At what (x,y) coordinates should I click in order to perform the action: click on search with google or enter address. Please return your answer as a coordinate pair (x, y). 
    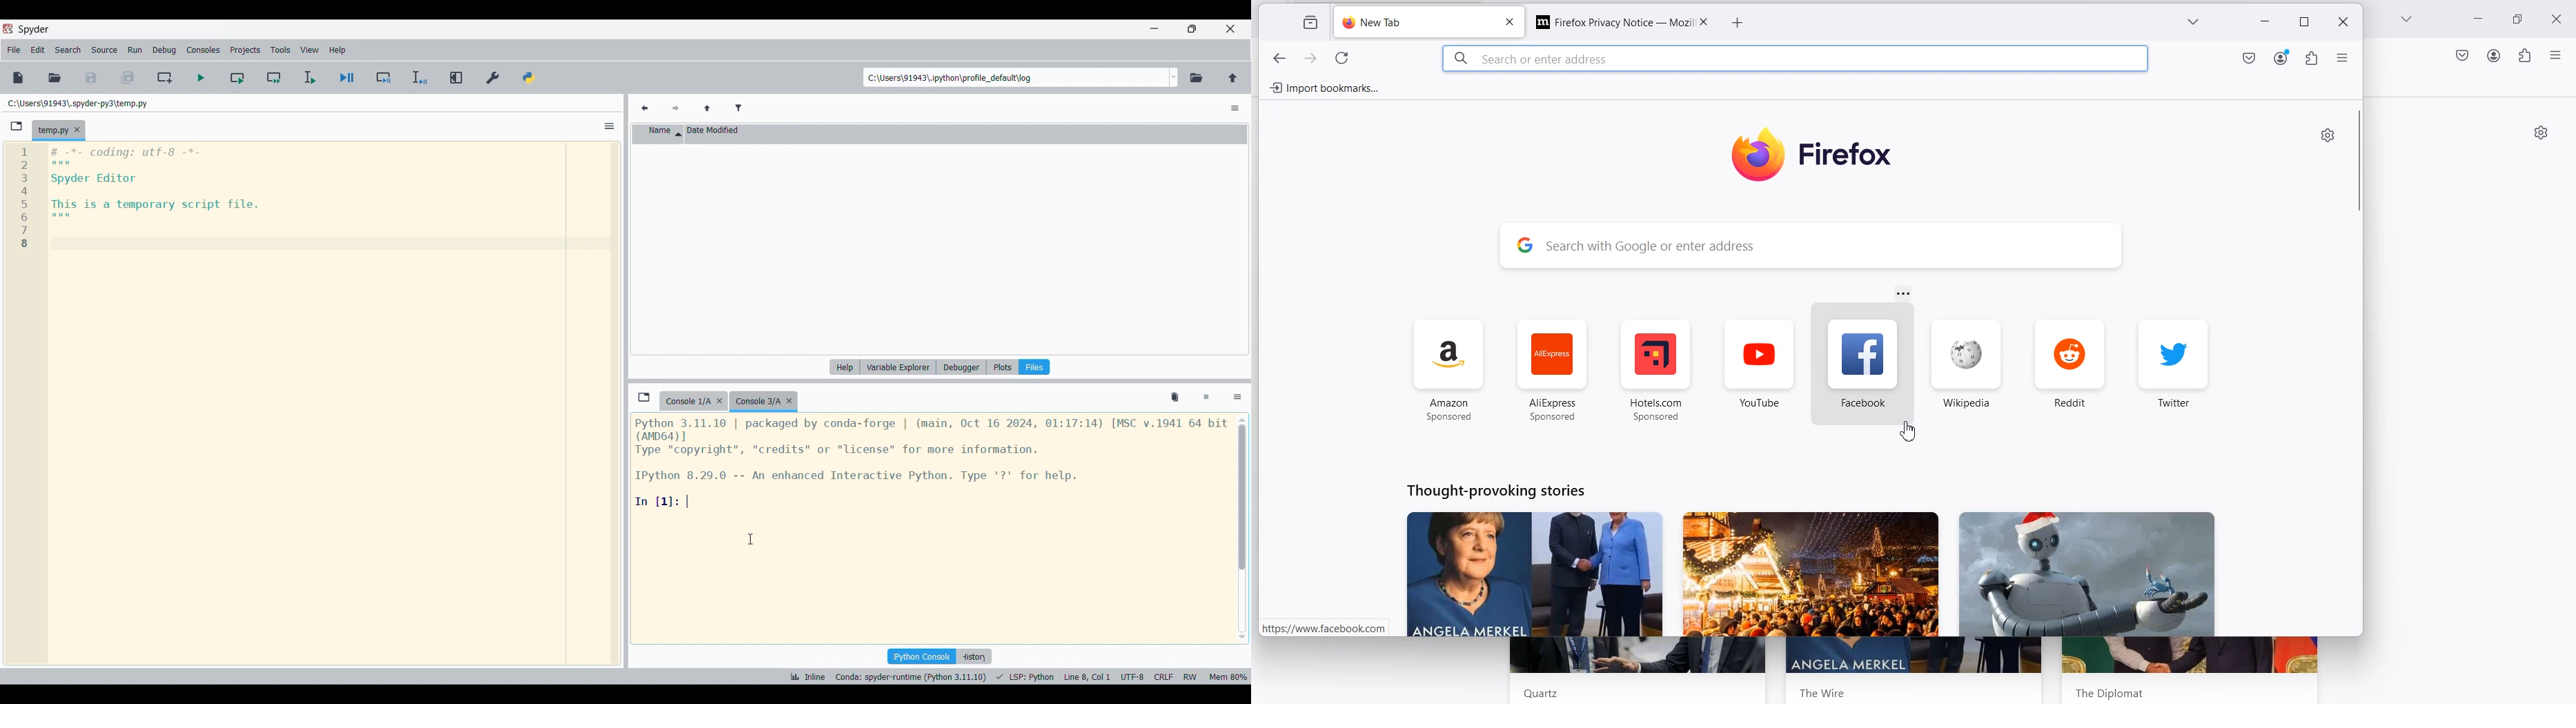
    Looking at the image, I should click on (1678, 246).